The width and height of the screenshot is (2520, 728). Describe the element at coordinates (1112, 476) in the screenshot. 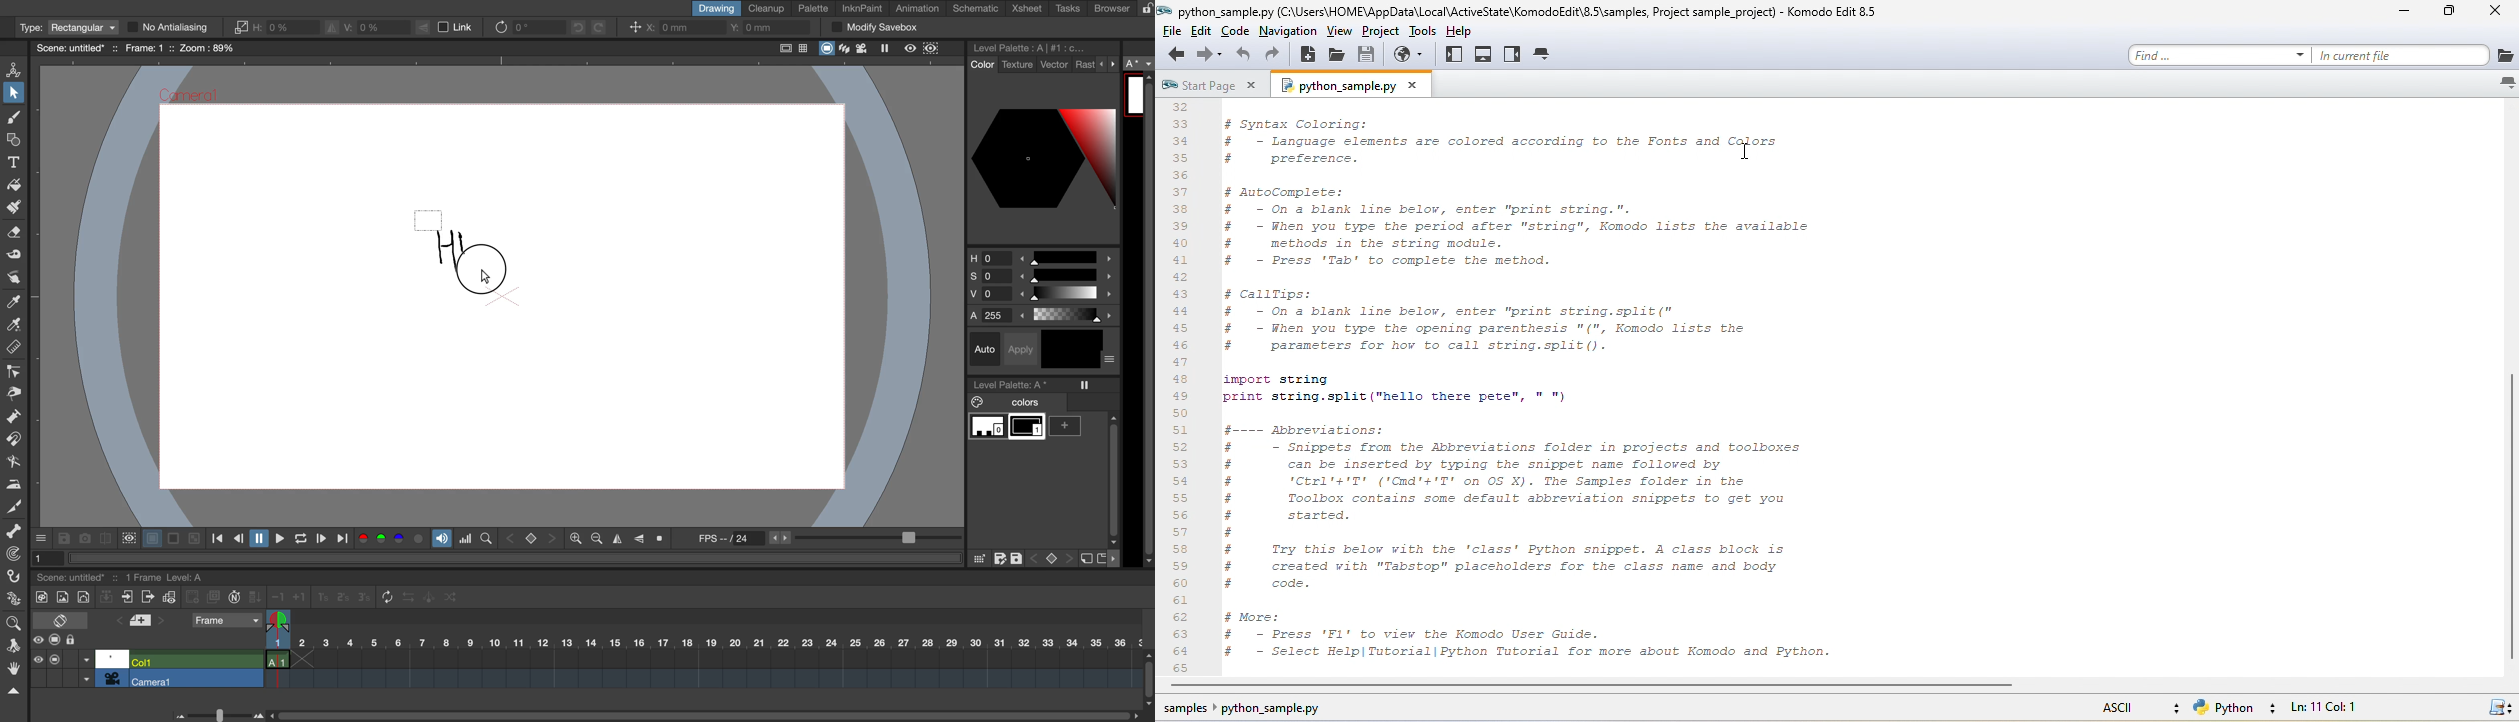

I see `vertical scroll bar sidebar` at that location.